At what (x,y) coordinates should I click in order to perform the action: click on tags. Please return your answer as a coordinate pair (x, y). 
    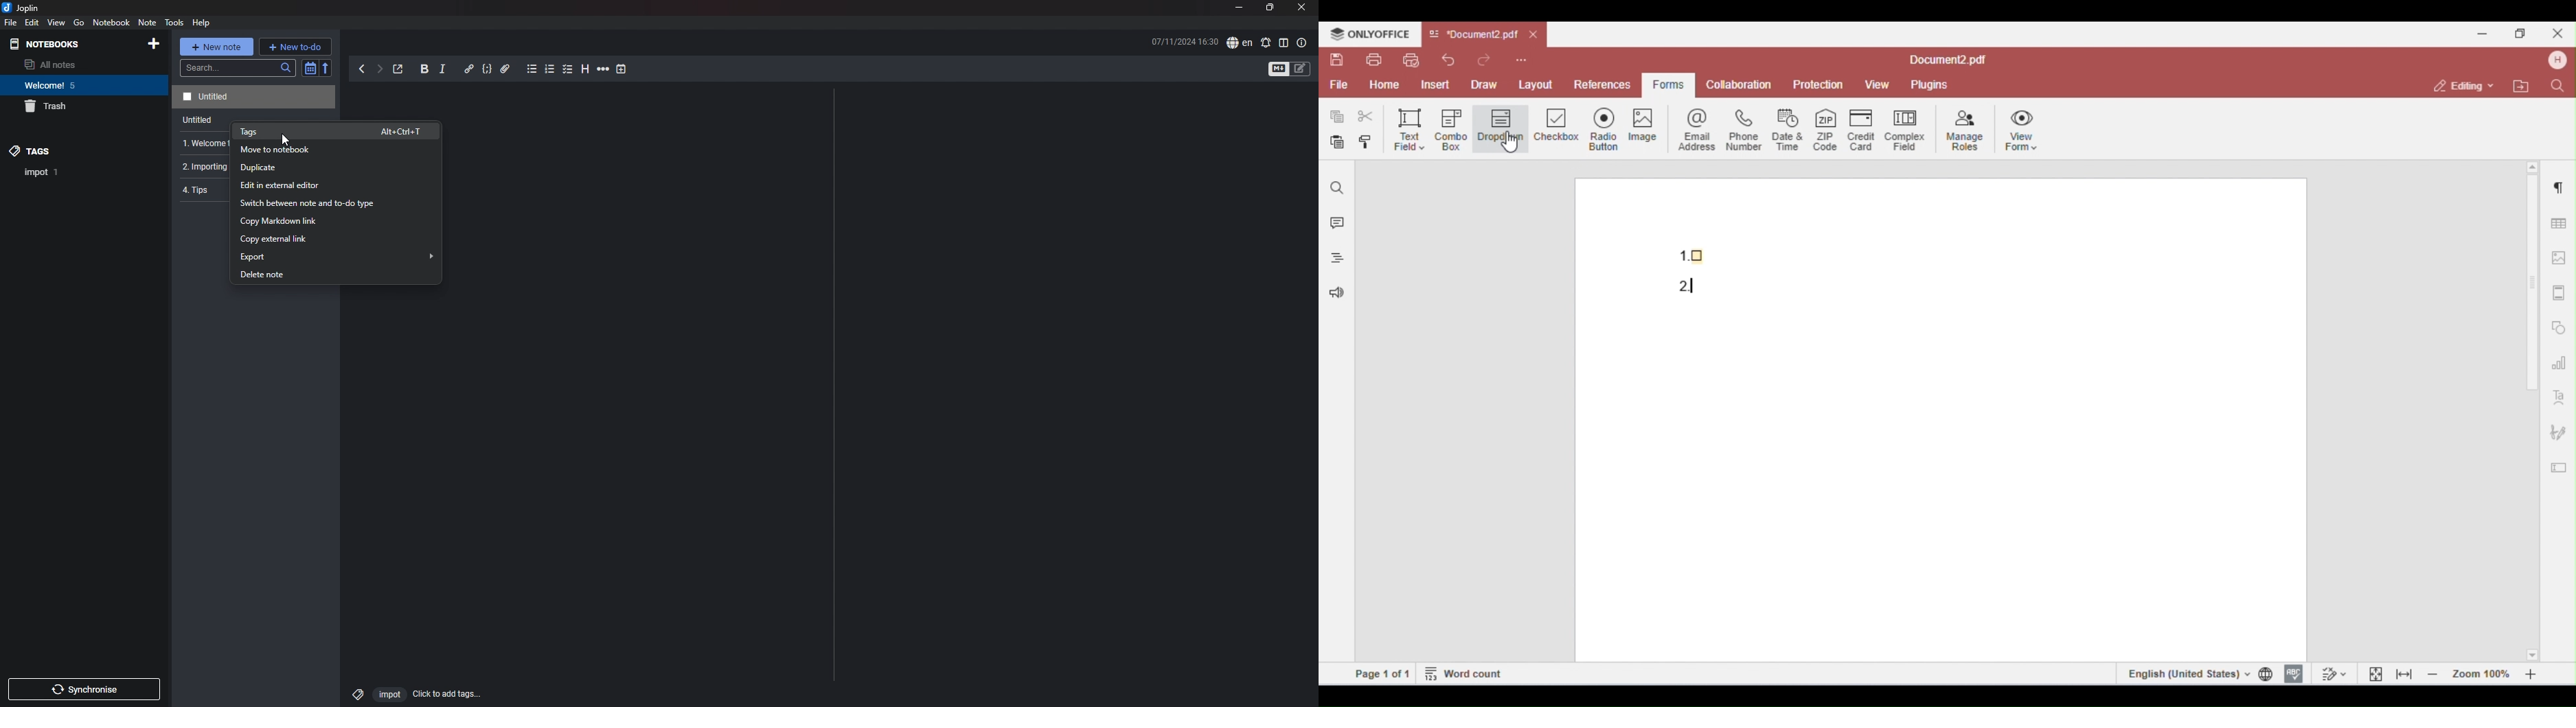
    Looking at the image, I should click on (338, 131).